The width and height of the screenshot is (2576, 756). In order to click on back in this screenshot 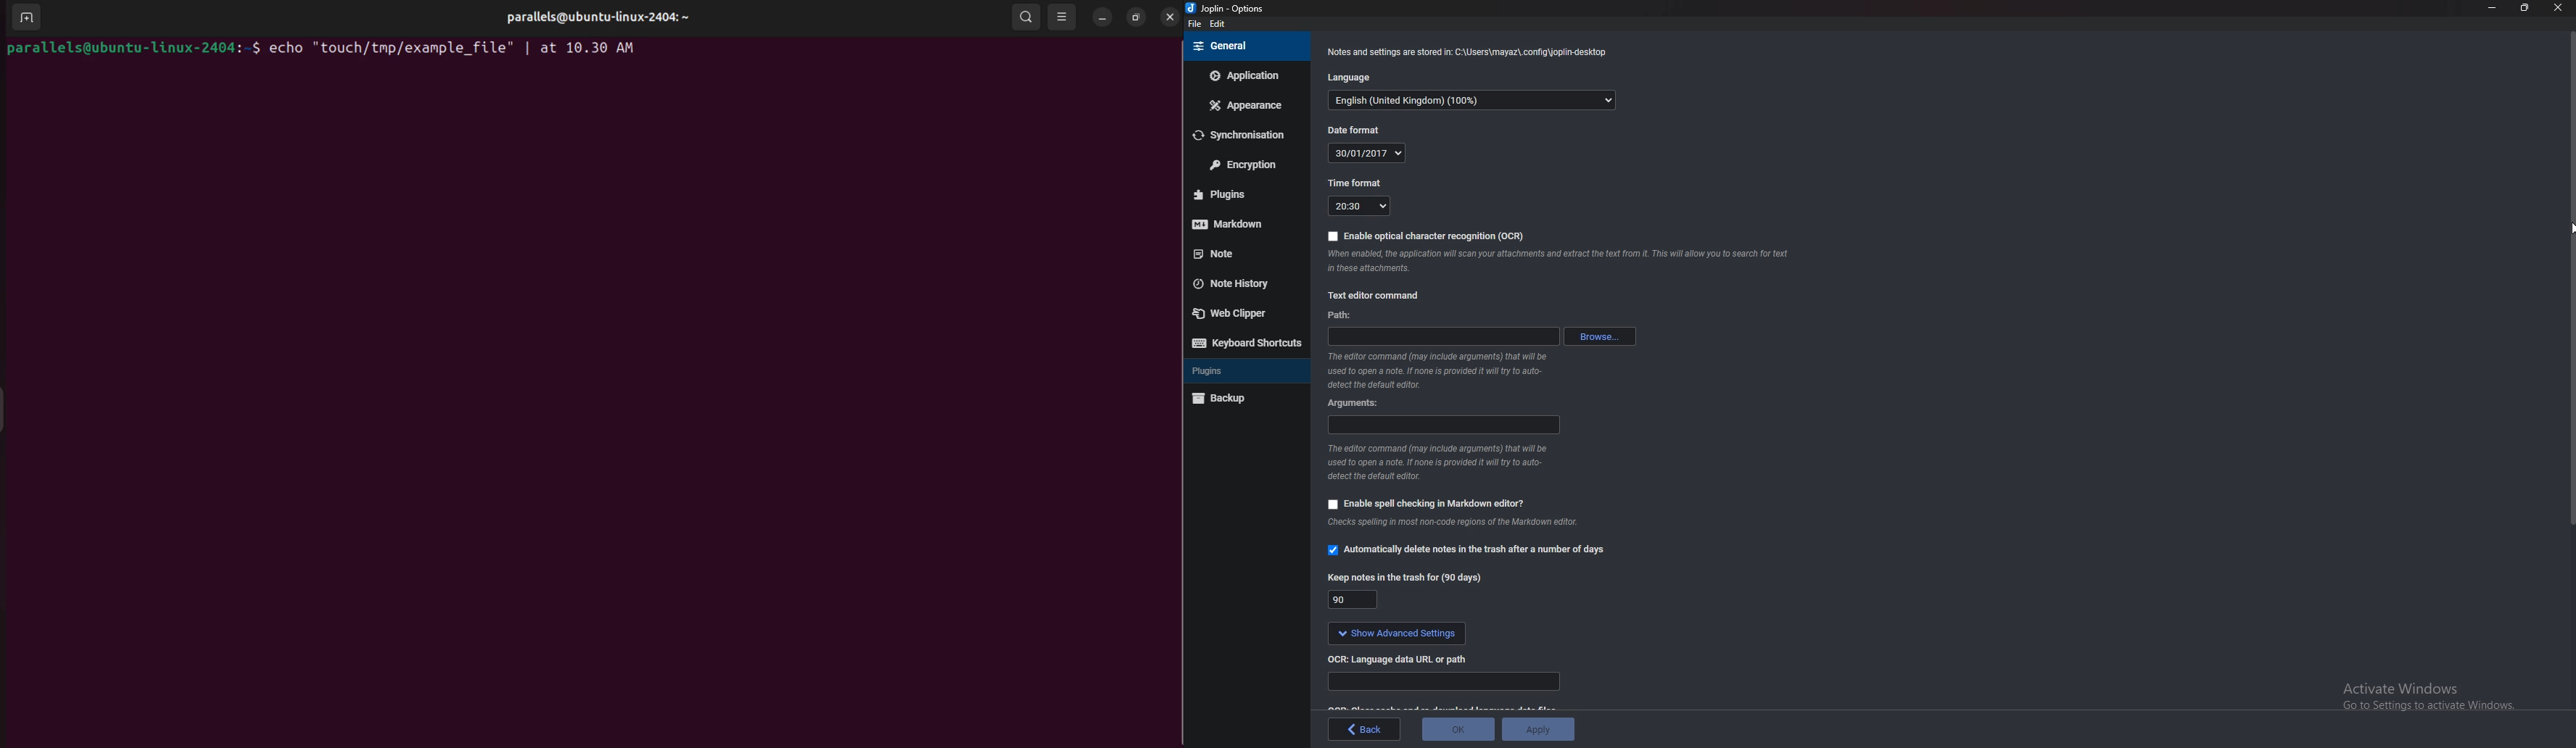, I will do `click(1365, 729)`.